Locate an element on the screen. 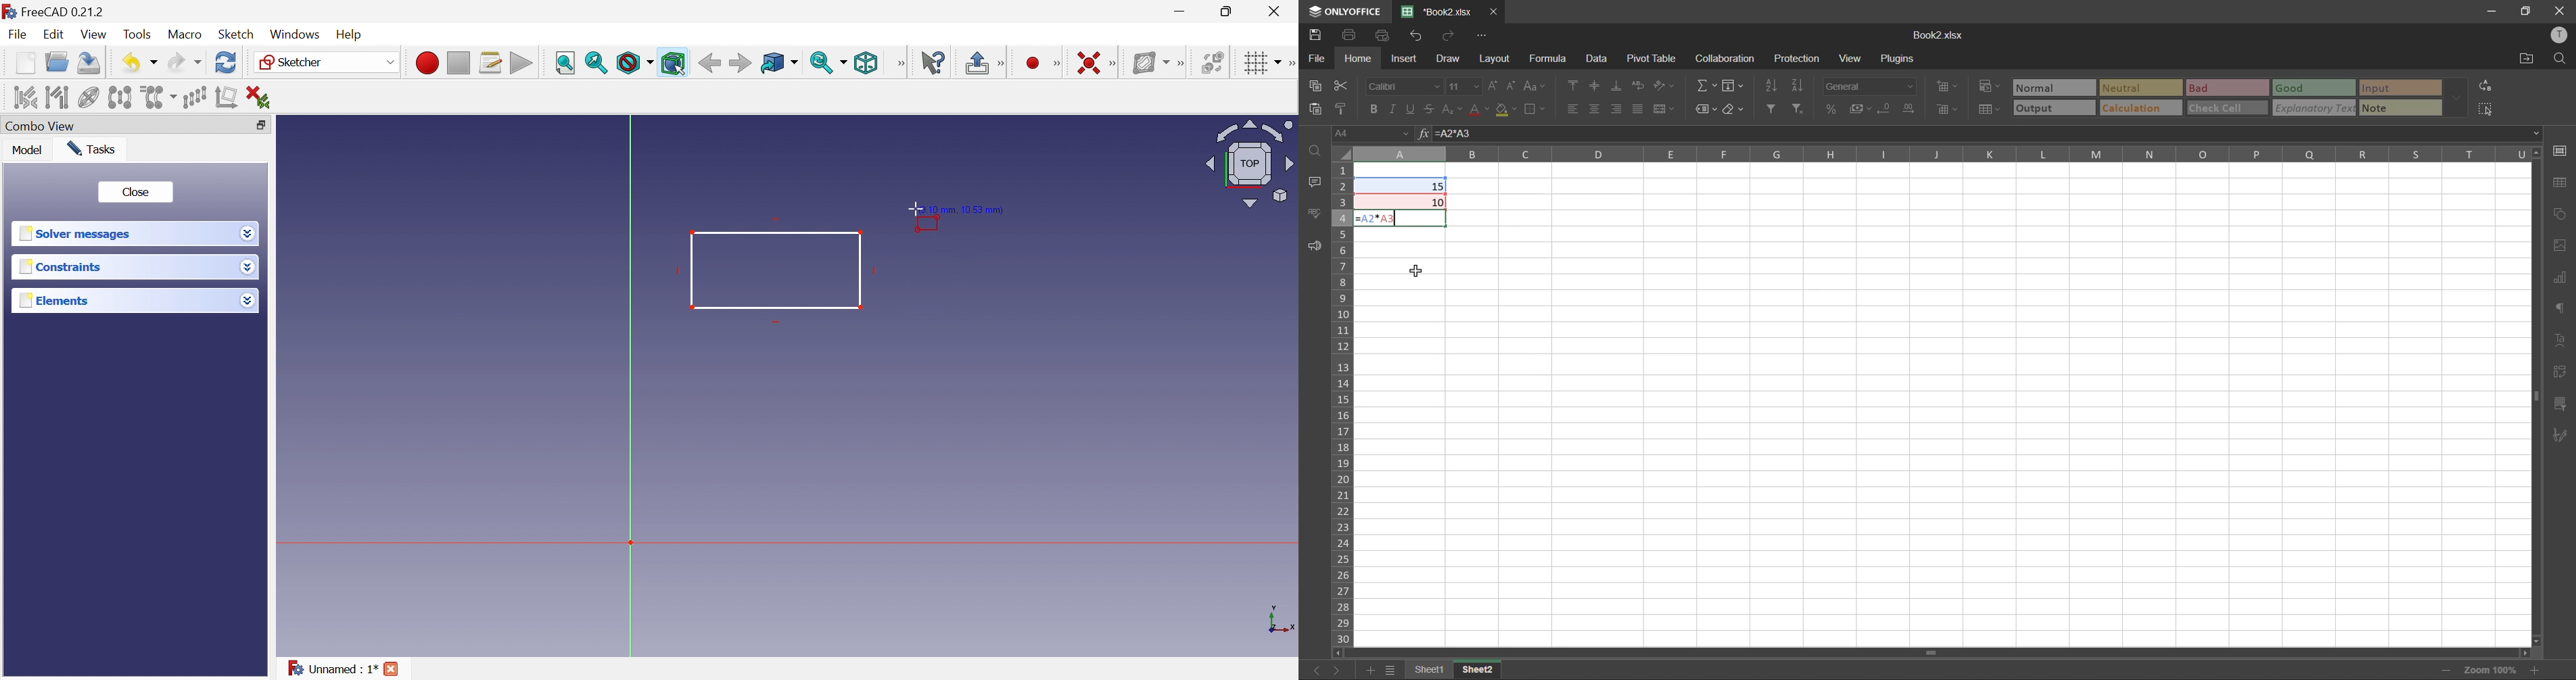  File is located at coordinates (19, 35).